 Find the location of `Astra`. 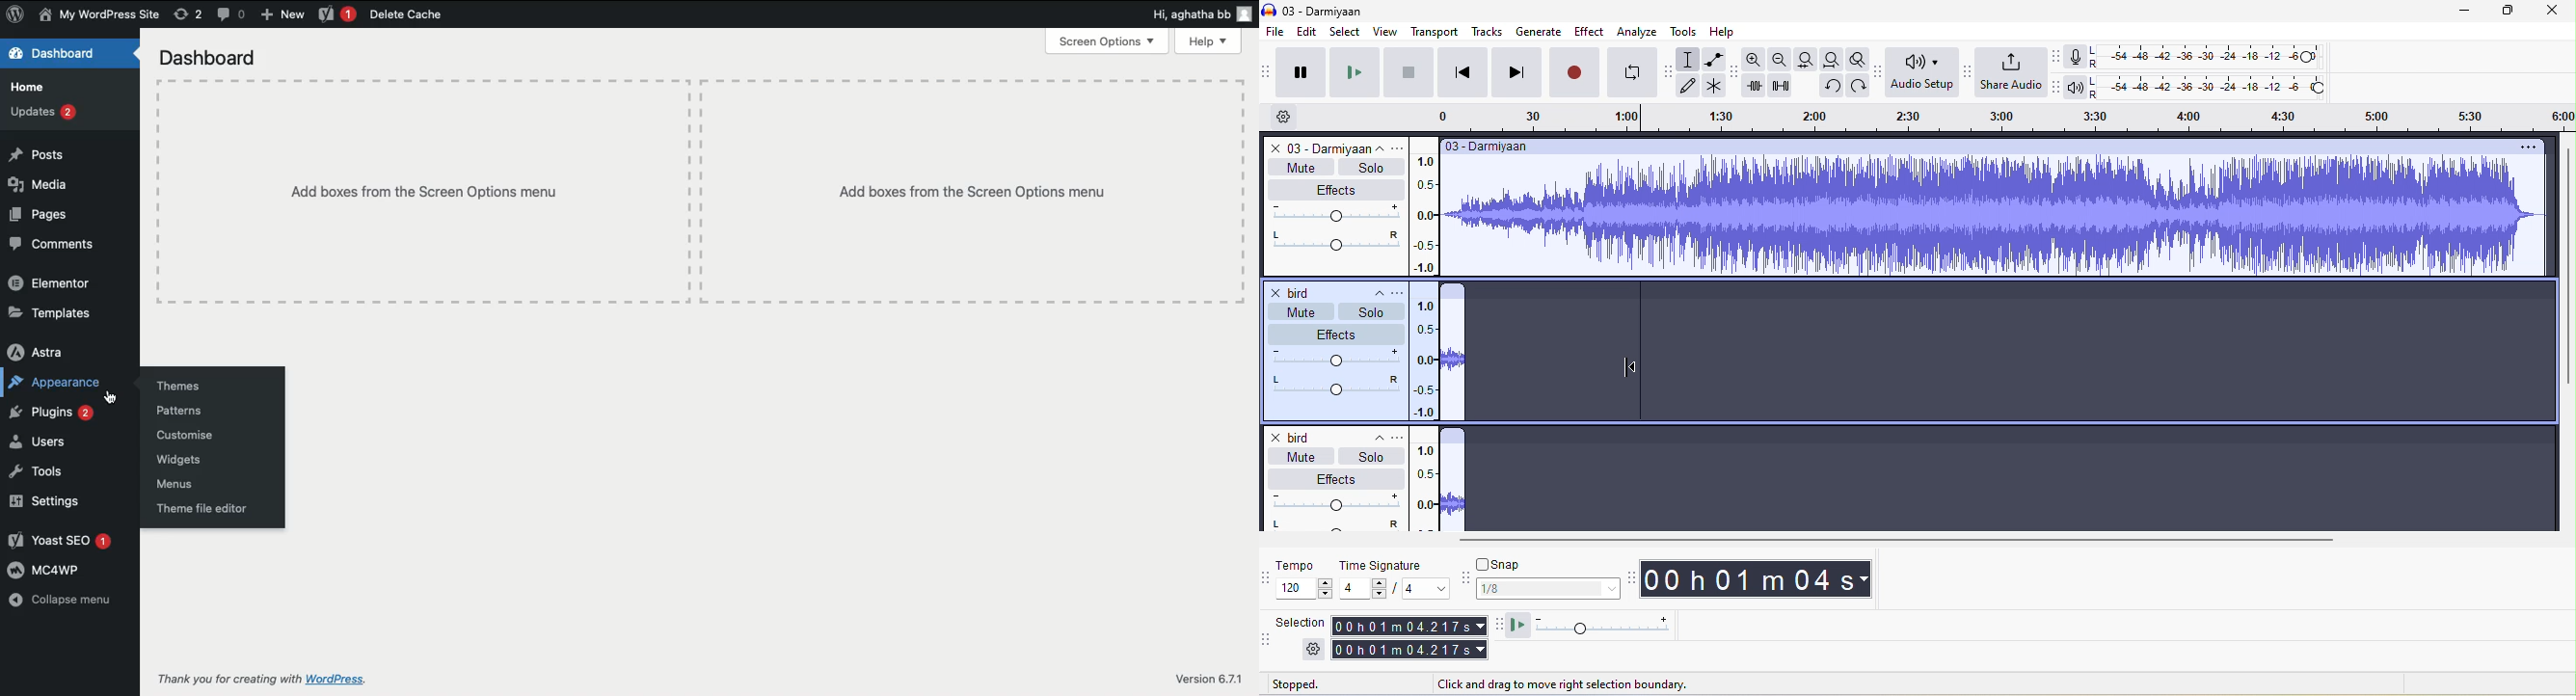

Astra is located at coordinates (49, 350).